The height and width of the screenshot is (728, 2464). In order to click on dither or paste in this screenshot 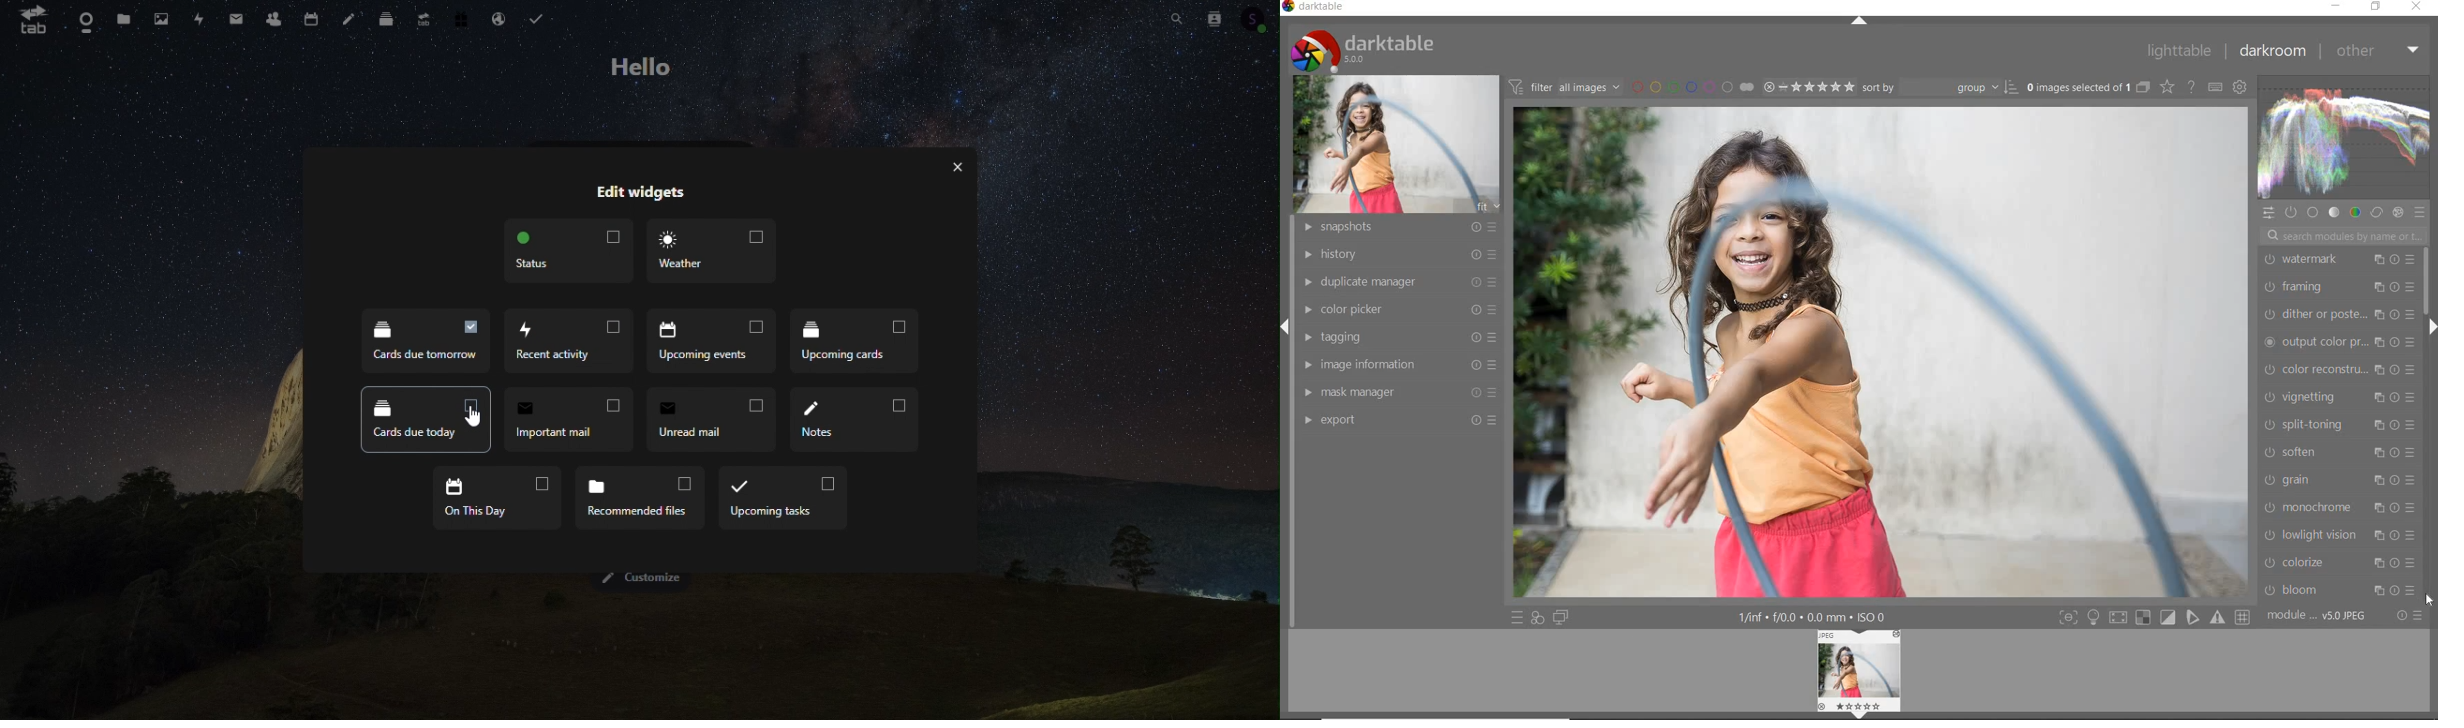, I will do `click(2337, 315)`.